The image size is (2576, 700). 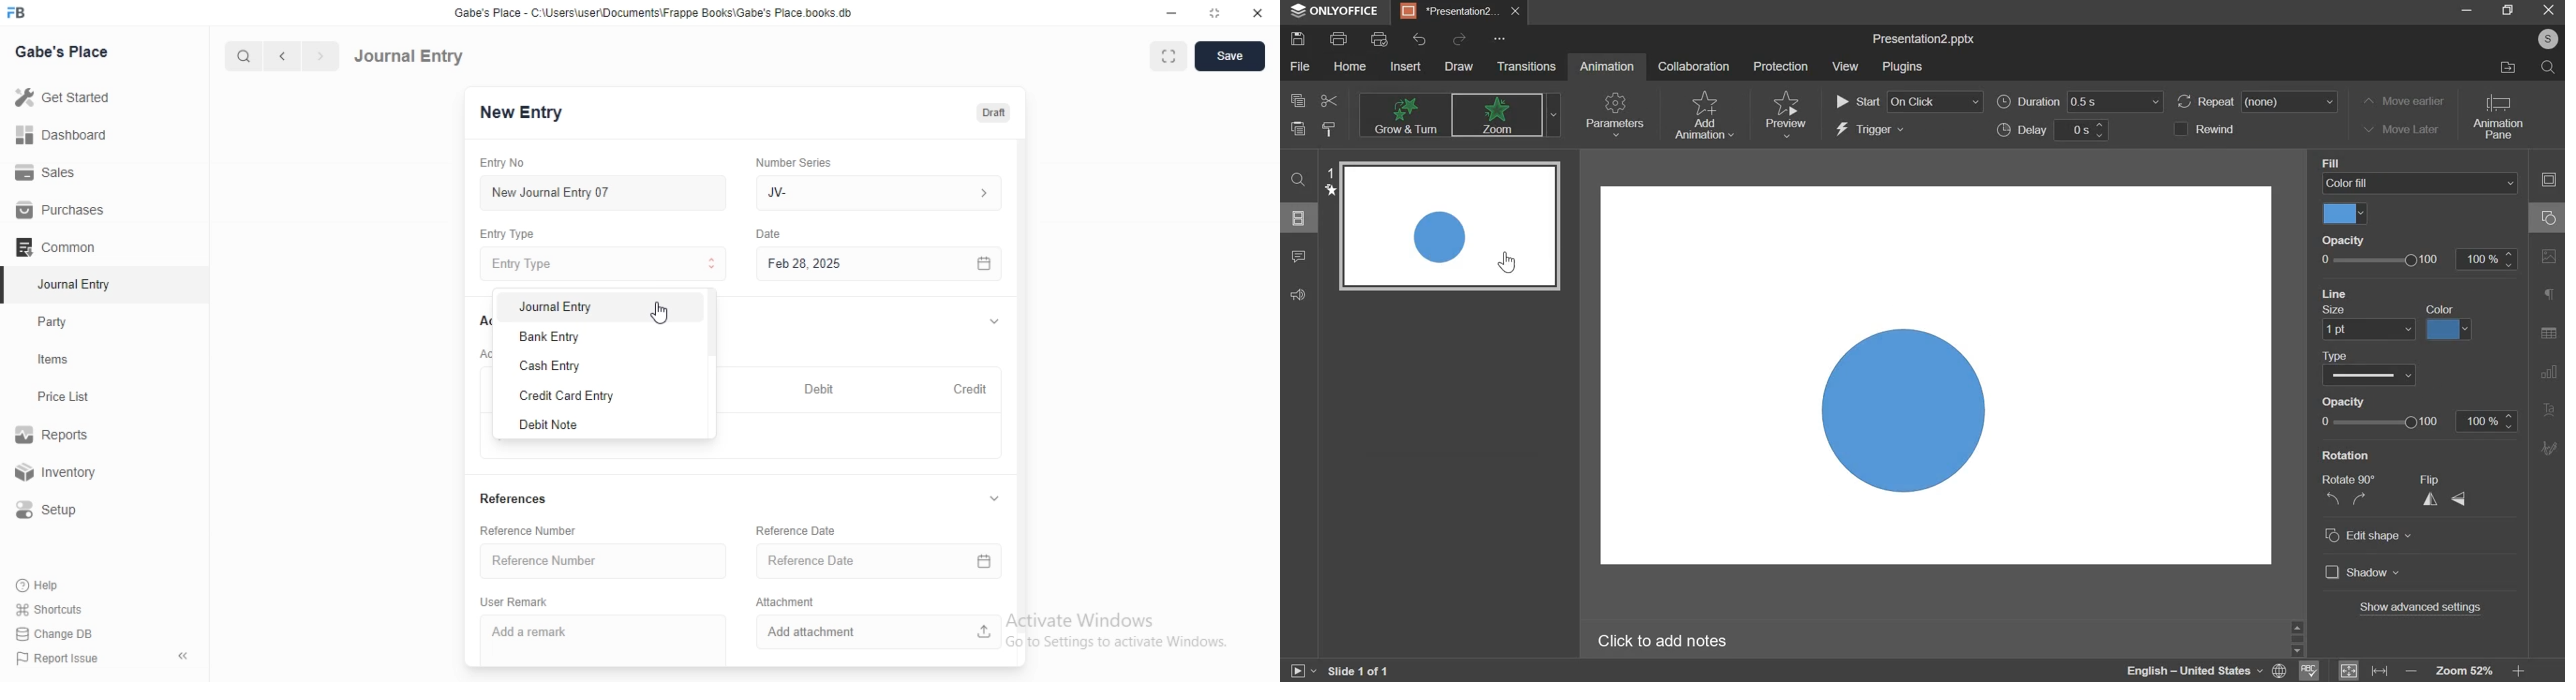 What do you see at coordinates (549, 425) in the screenshot?
I see `Debit Note` at bounding box center [549, 425].